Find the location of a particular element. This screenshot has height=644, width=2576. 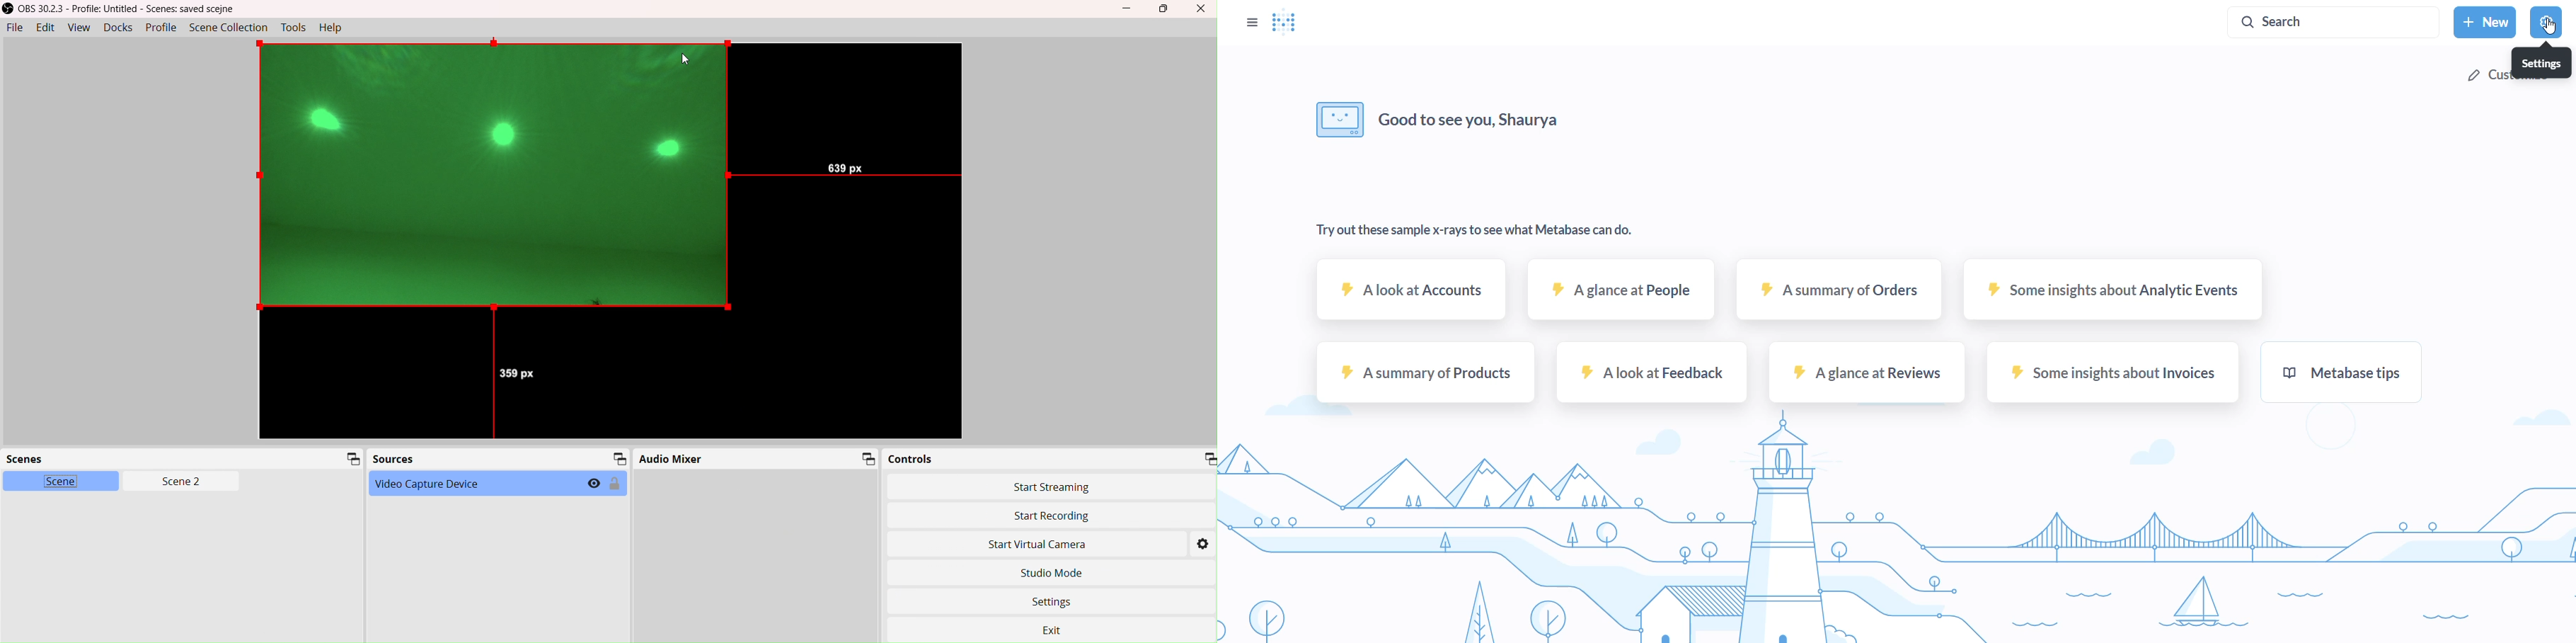

 is located at coordinates (145, 9).